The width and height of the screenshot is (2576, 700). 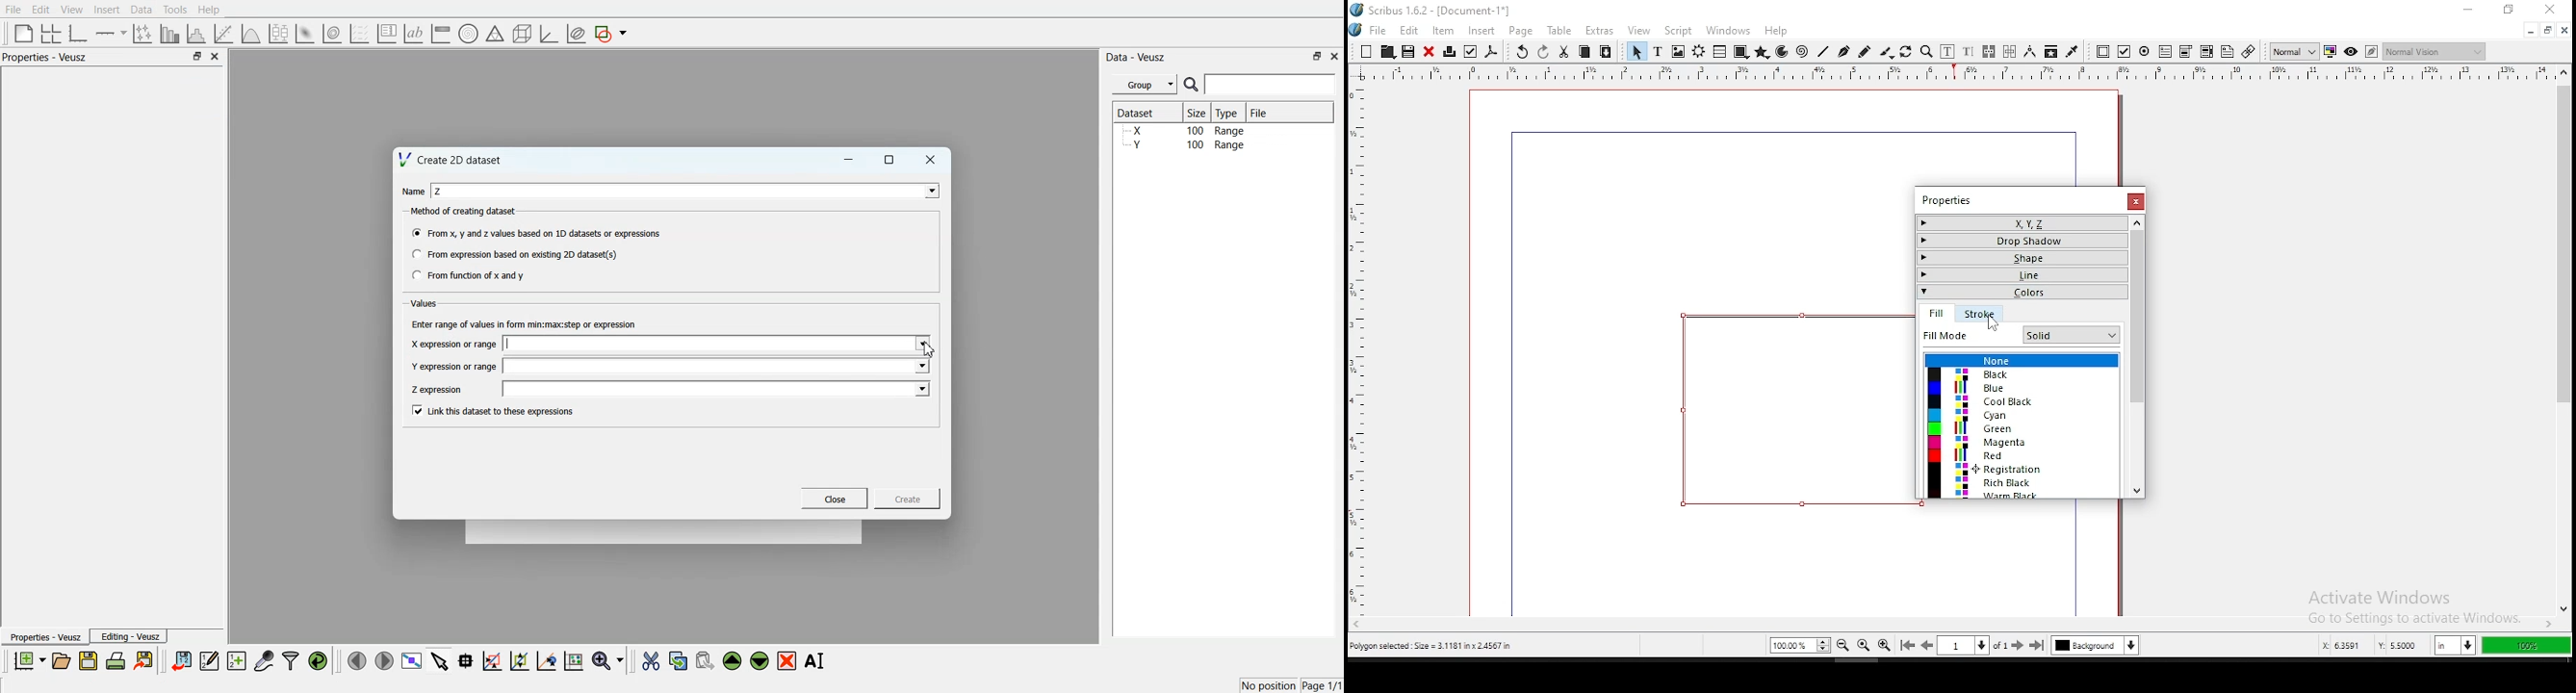 What do you see at coordinates (468, 34) in the screenshot?
I see `Polar Graph` at bounding box center [468, 34].